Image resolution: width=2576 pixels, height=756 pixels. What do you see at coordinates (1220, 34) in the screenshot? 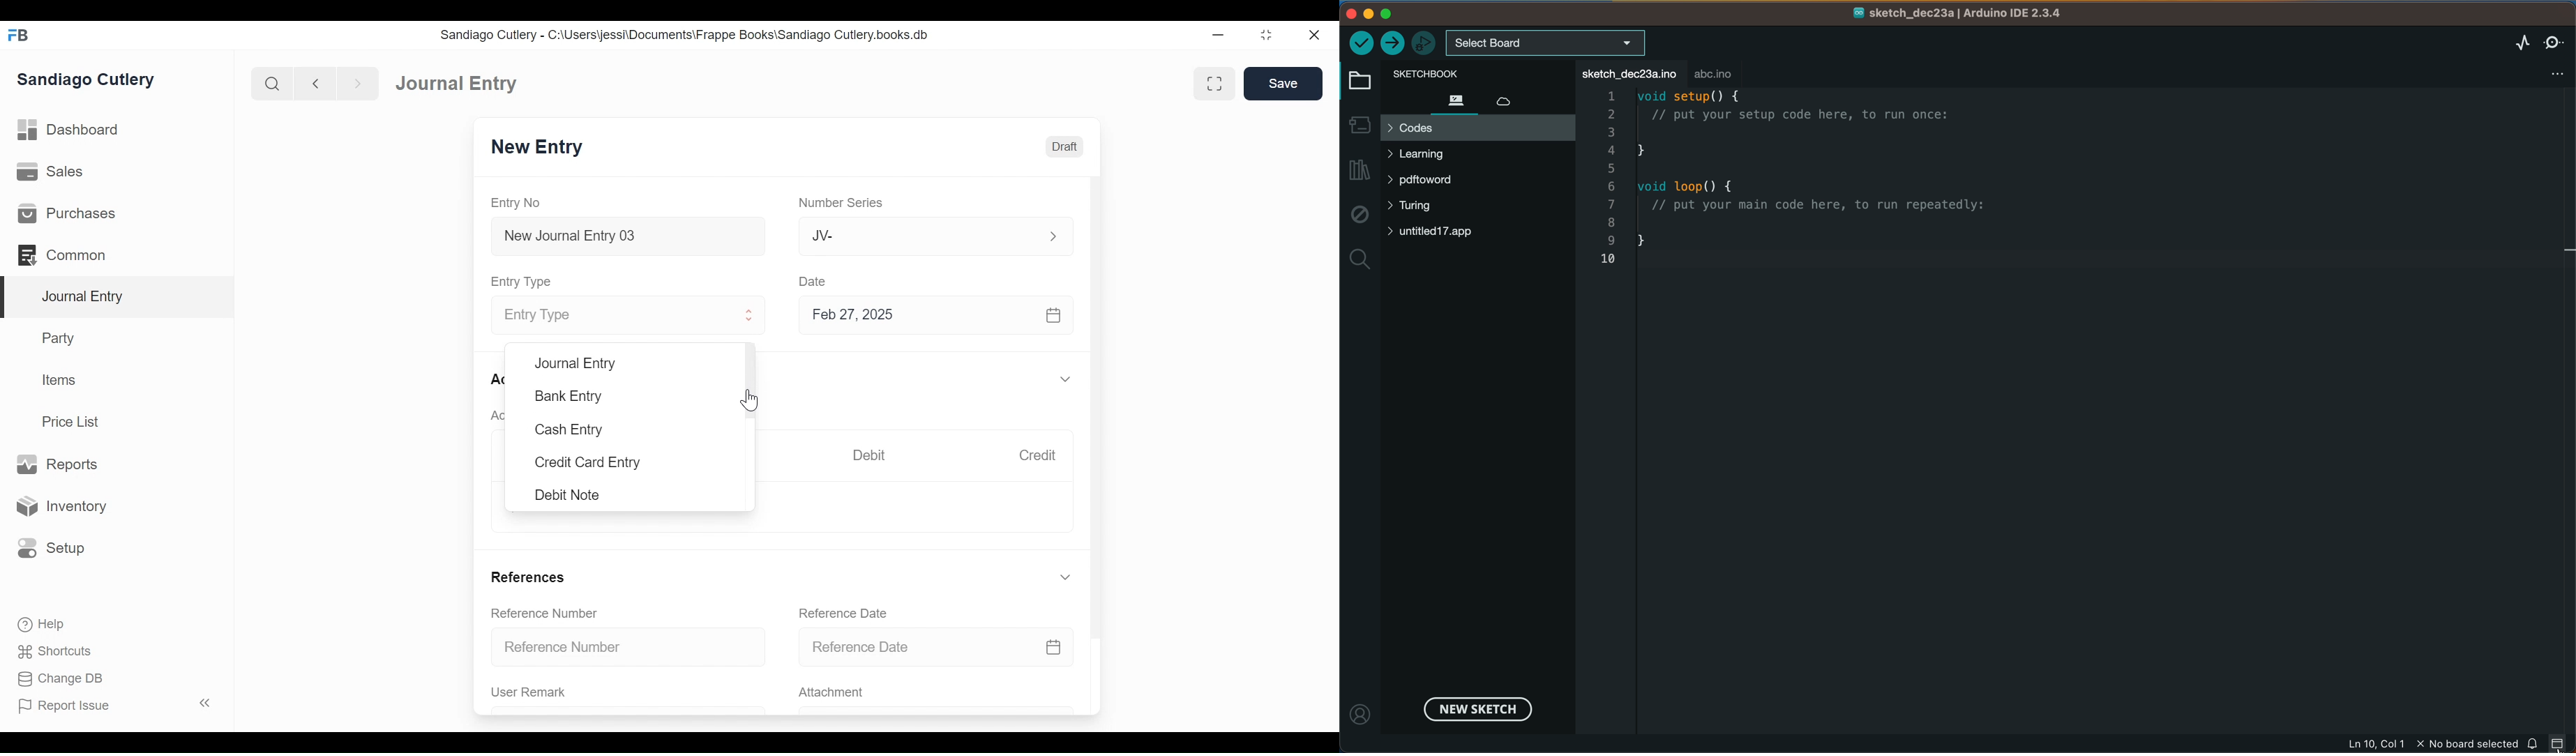
I see `Minimize` at bounding box center [1220, 34].